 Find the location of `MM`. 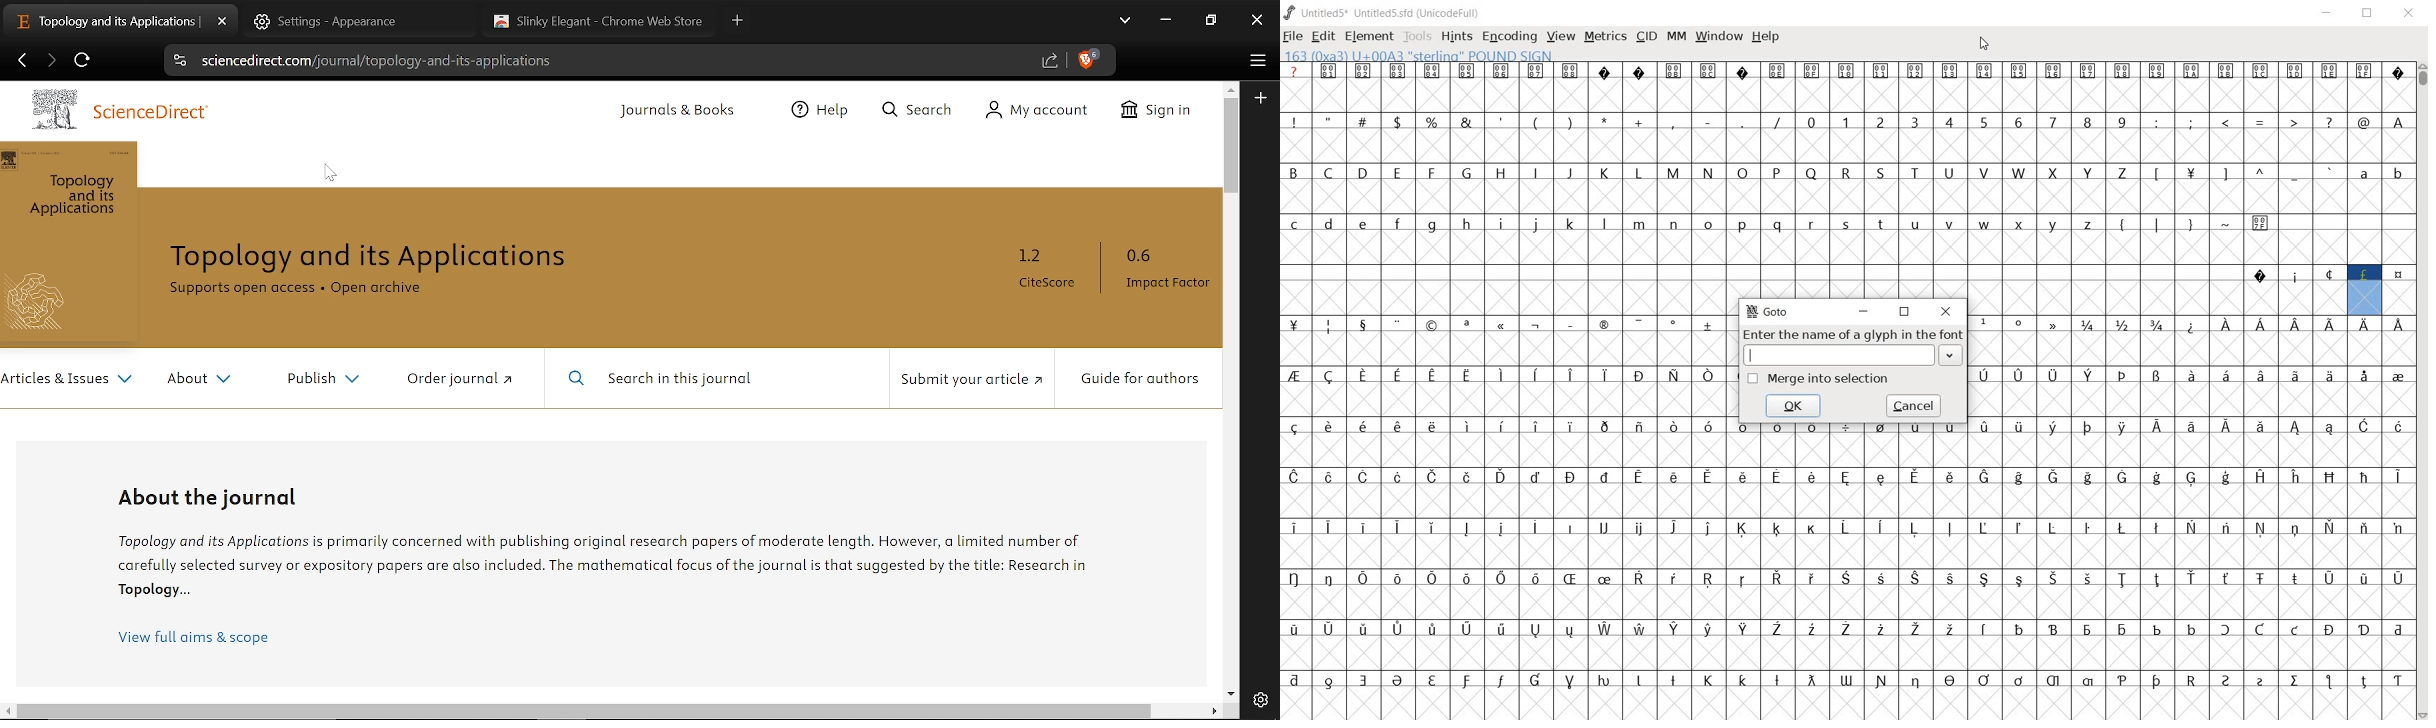

MM is located at coordinates (1678, 37).